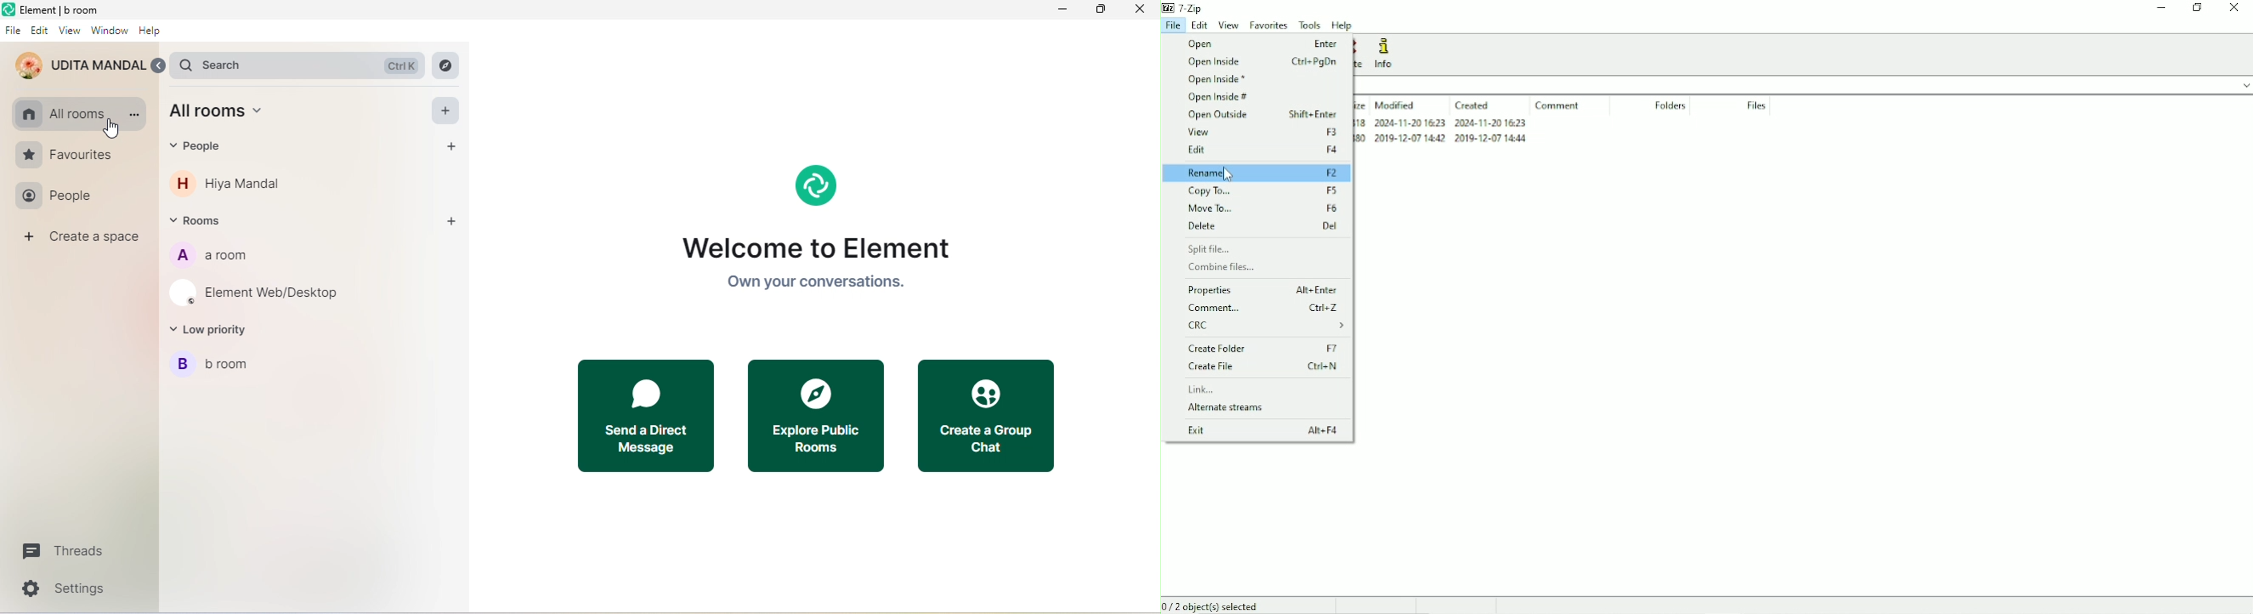 This screenshot has width=2268, height=616. Describe the element at coordinates (149, 31) in the screenshot. I see `help` at that location.